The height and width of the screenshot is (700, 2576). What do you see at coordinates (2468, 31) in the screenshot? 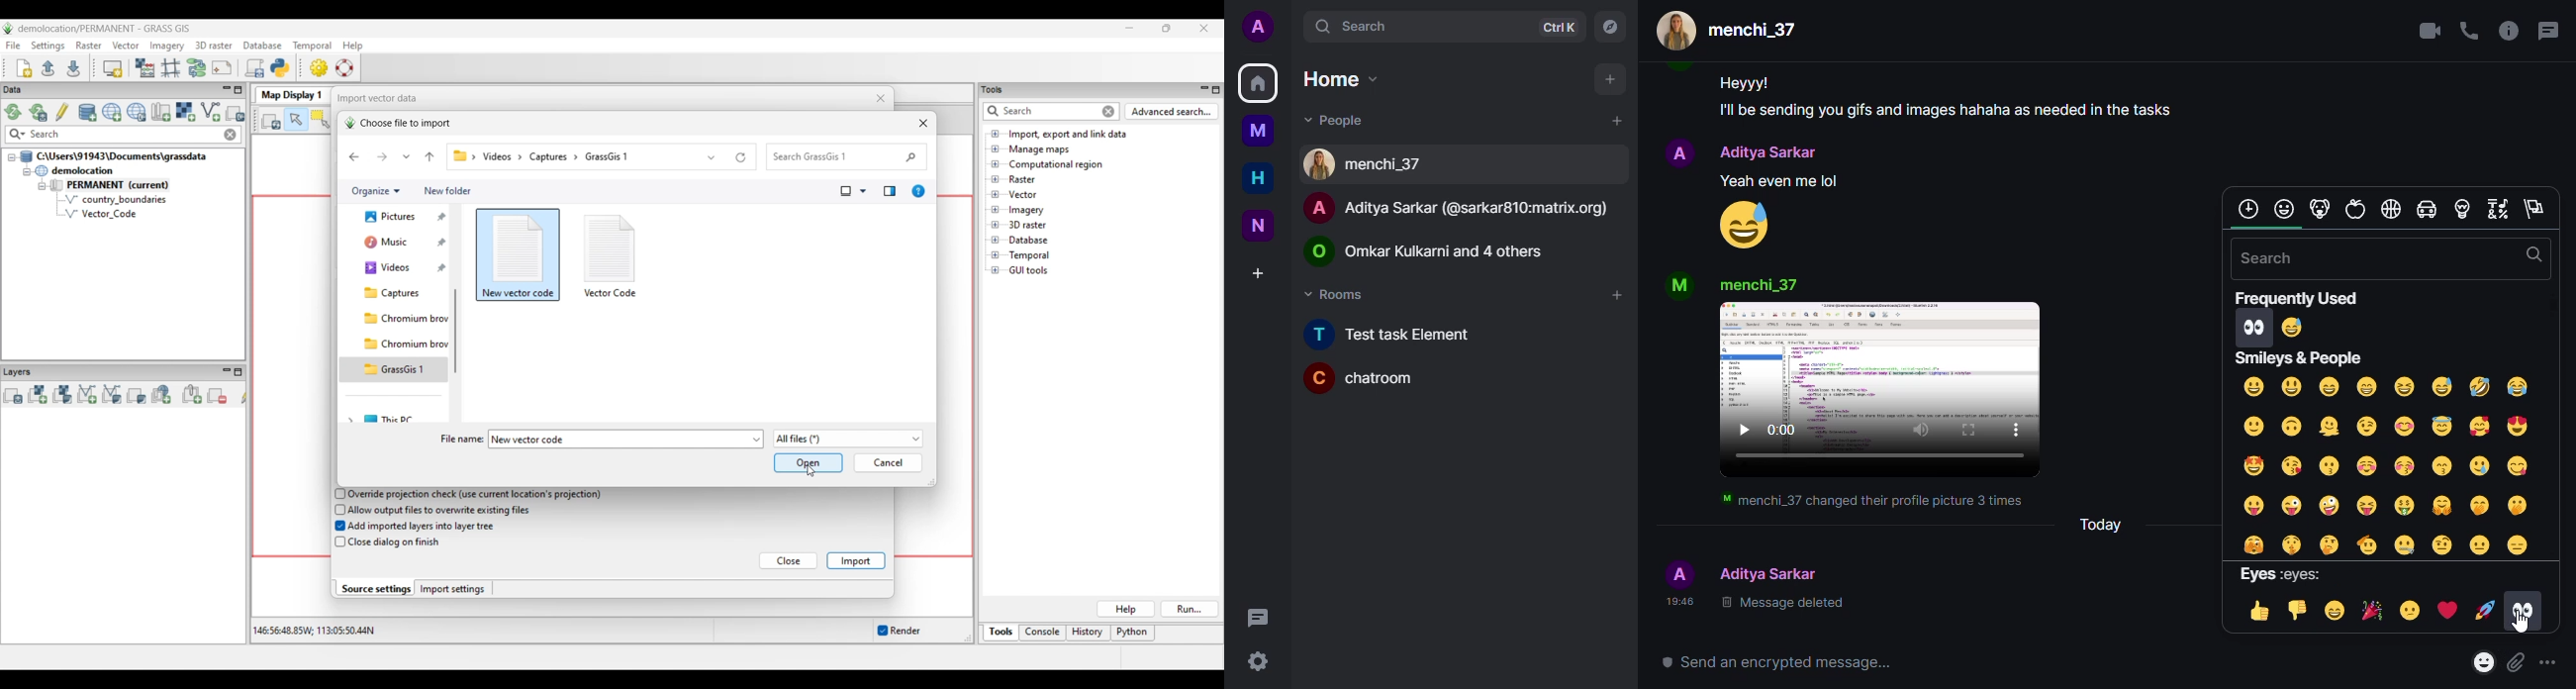
I see `voice call` at bounding box center [2468, 31].